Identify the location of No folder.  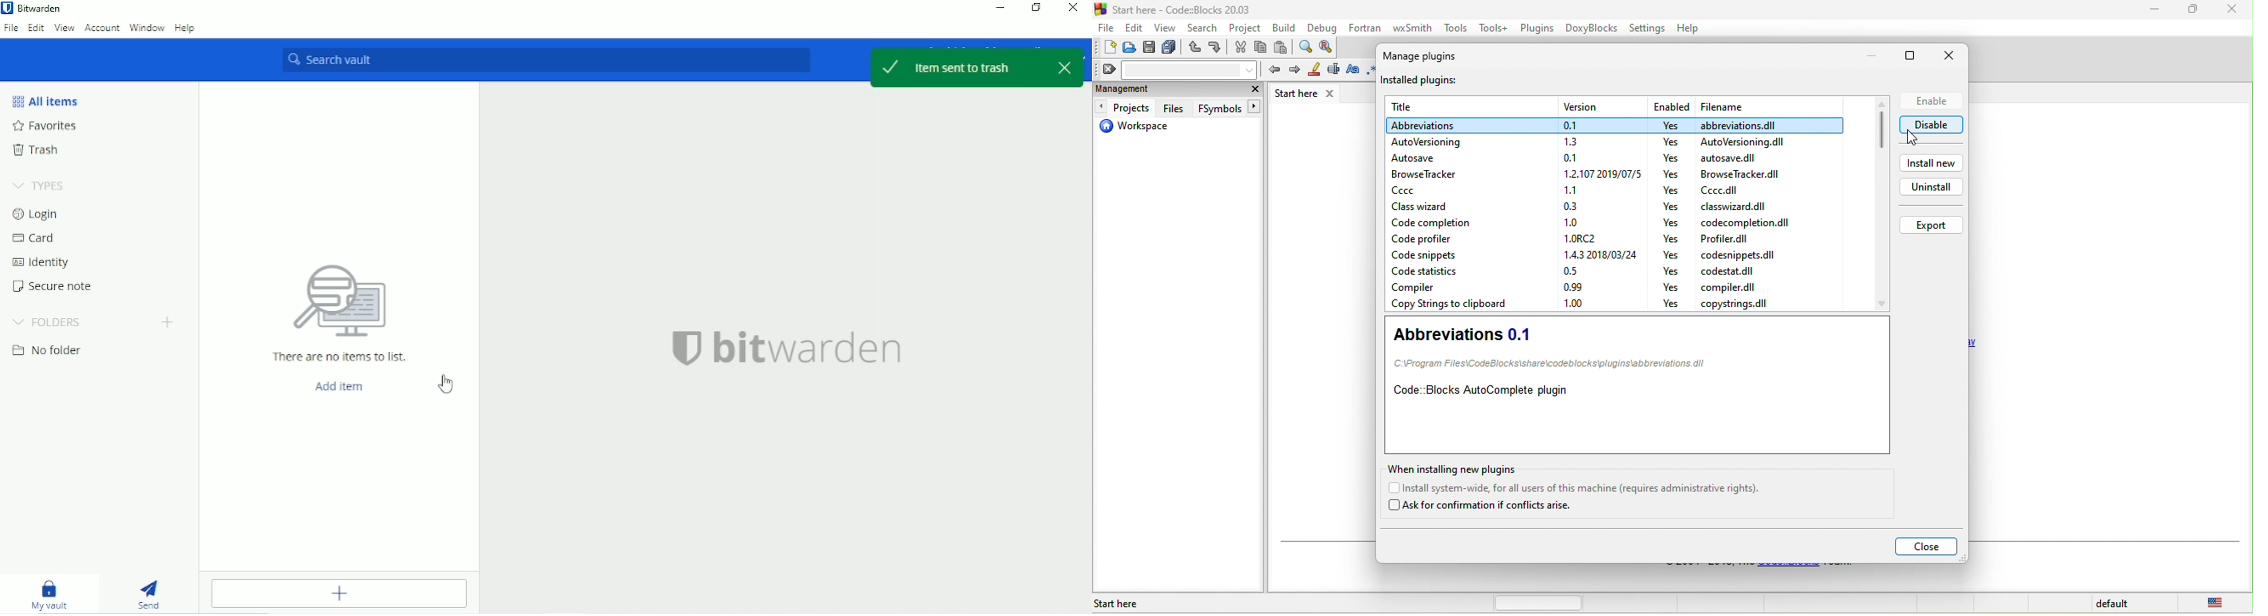
(48, 350).